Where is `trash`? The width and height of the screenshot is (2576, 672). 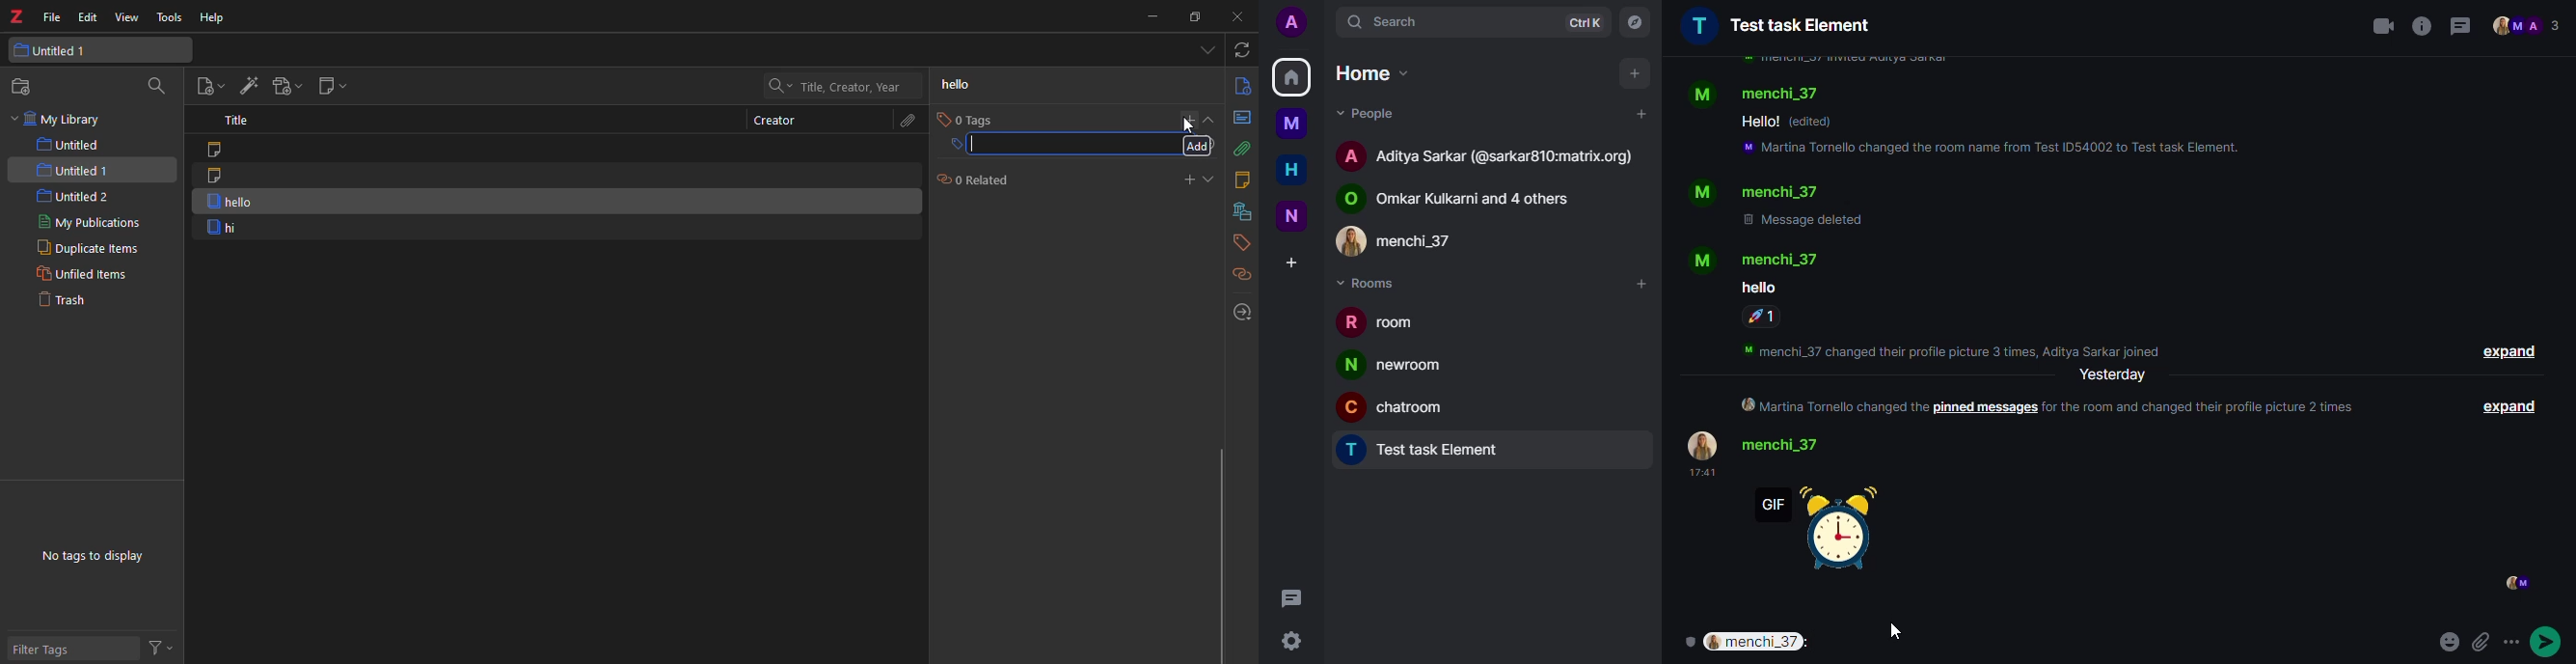 trash is located at coordinates (73, 303).